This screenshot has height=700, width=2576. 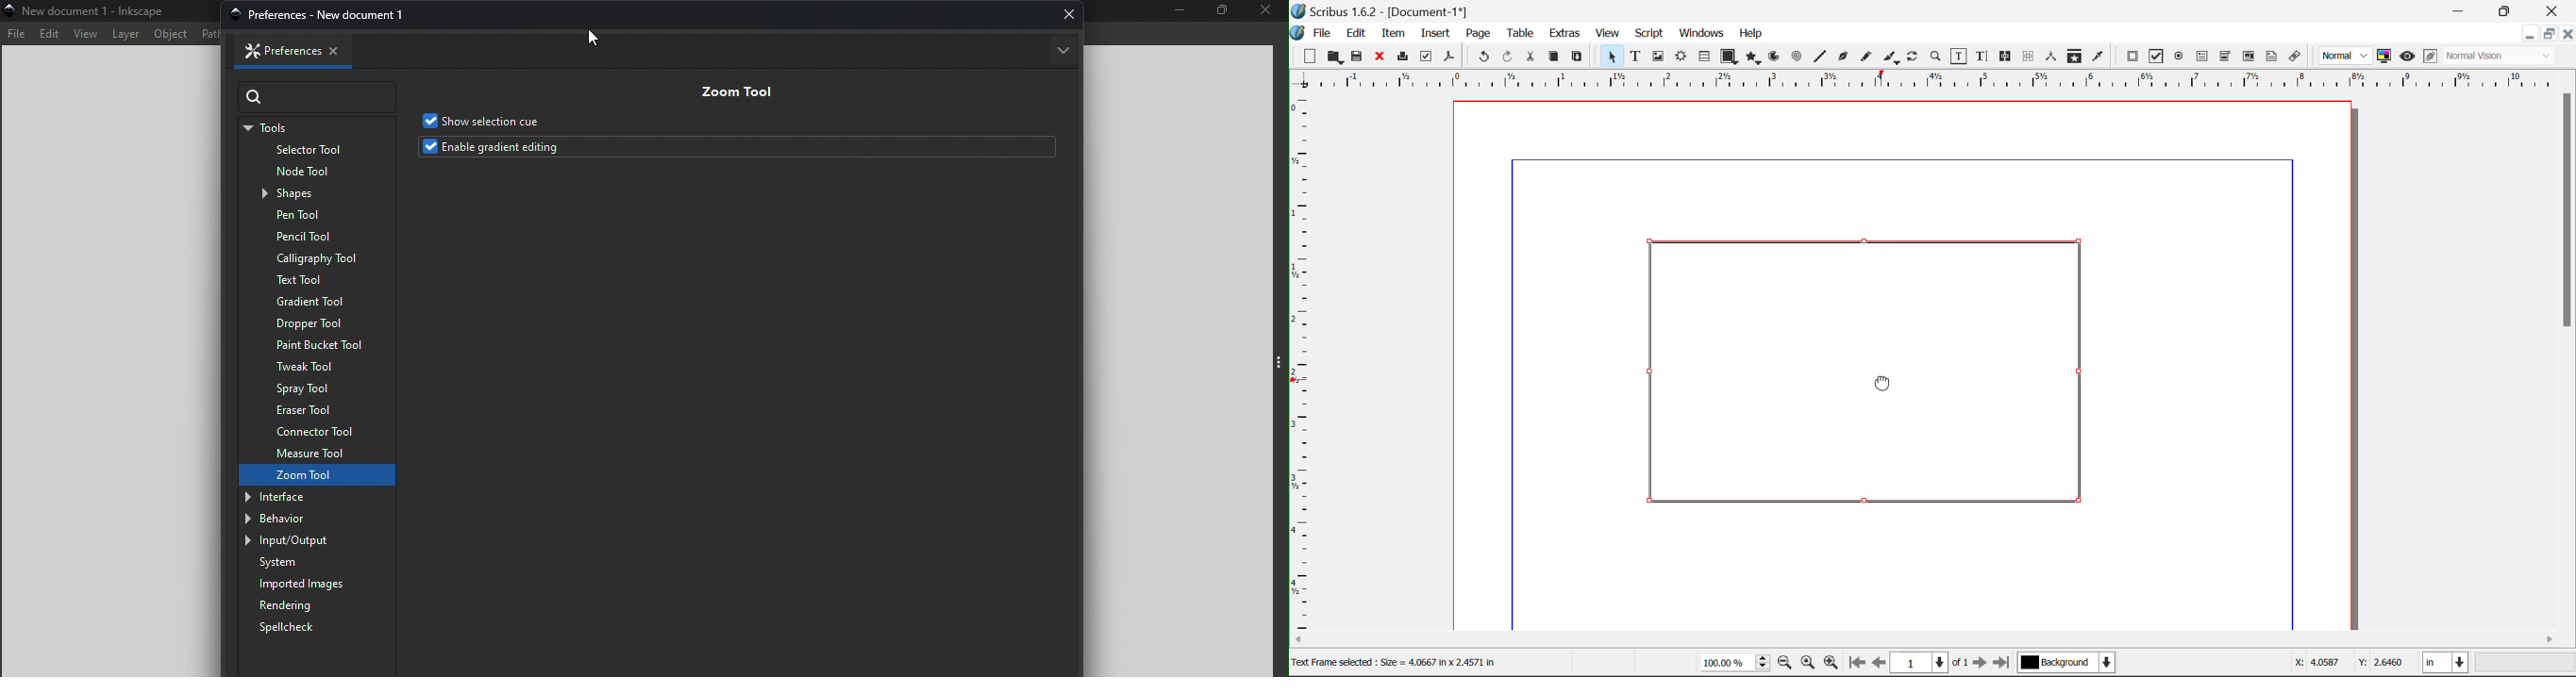 I want to click on View, so click(x=1608, y=34).